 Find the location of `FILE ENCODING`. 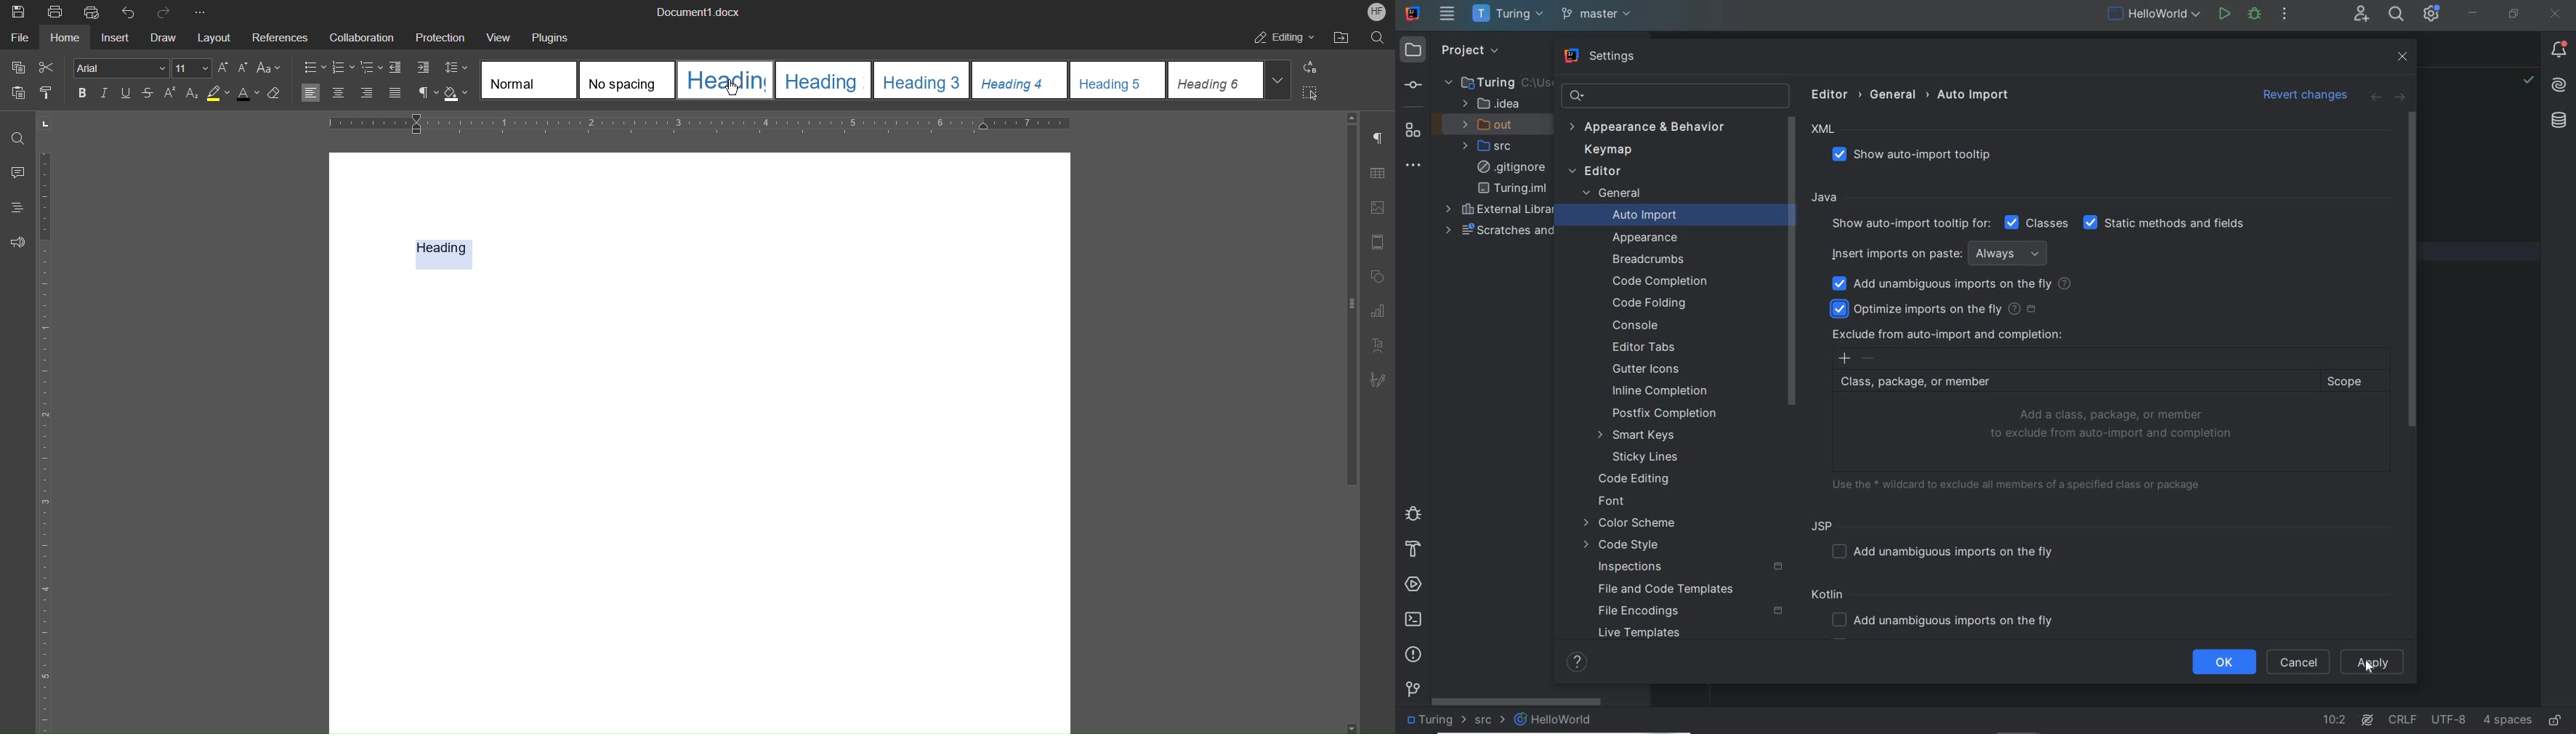

FILE ENCODING is located at coordinates (1689, 612).